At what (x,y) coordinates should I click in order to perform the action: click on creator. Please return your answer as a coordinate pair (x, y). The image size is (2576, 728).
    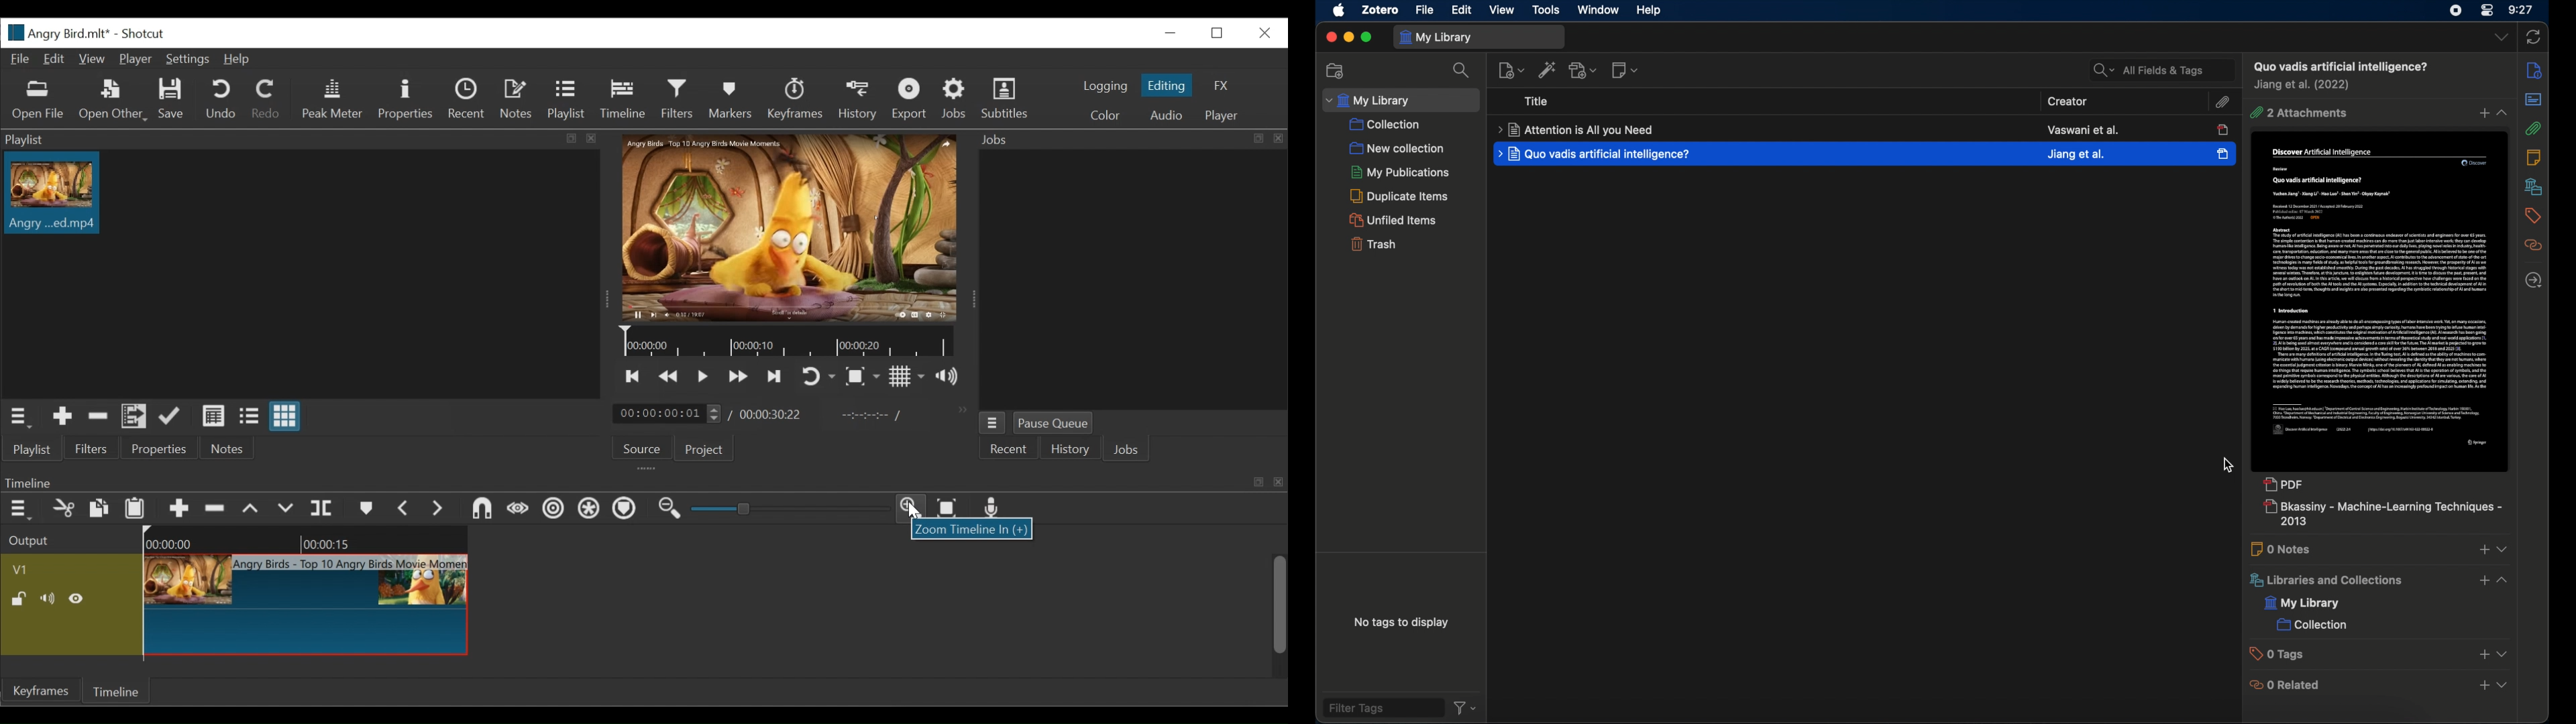
    Looking at the image, I should click on (2082, 131).